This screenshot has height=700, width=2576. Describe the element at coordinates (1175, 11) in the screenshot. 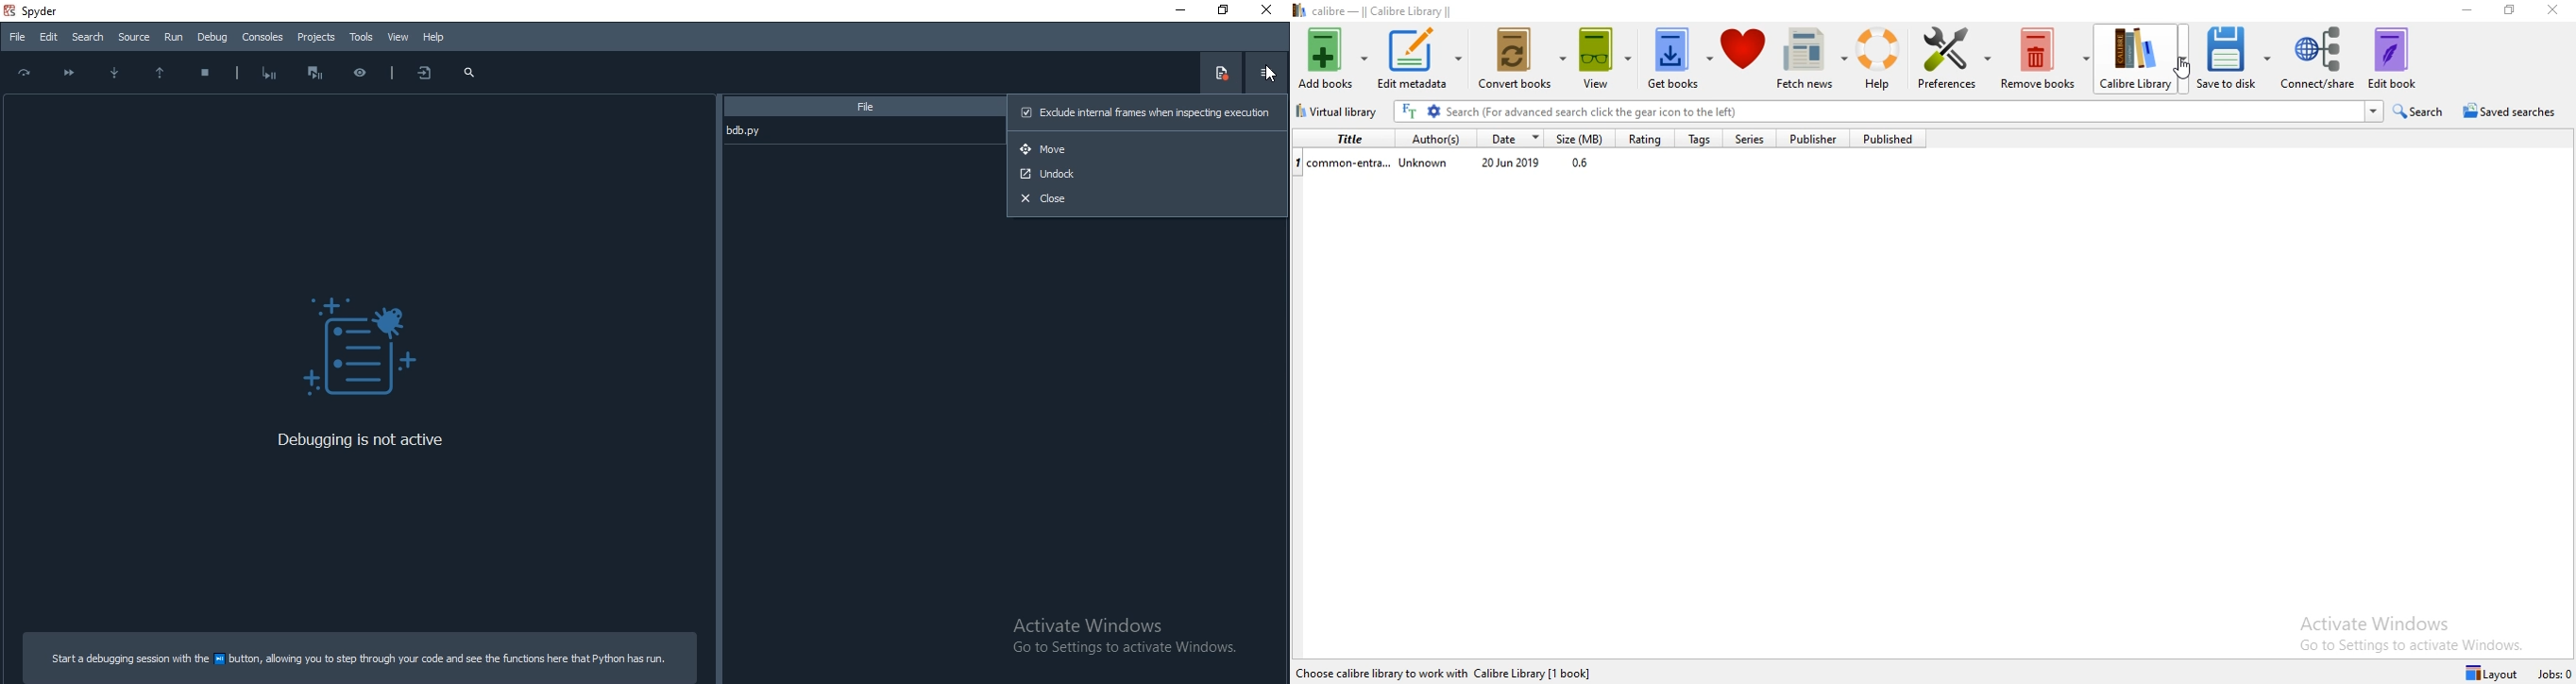

I see `Minimise` at that location.